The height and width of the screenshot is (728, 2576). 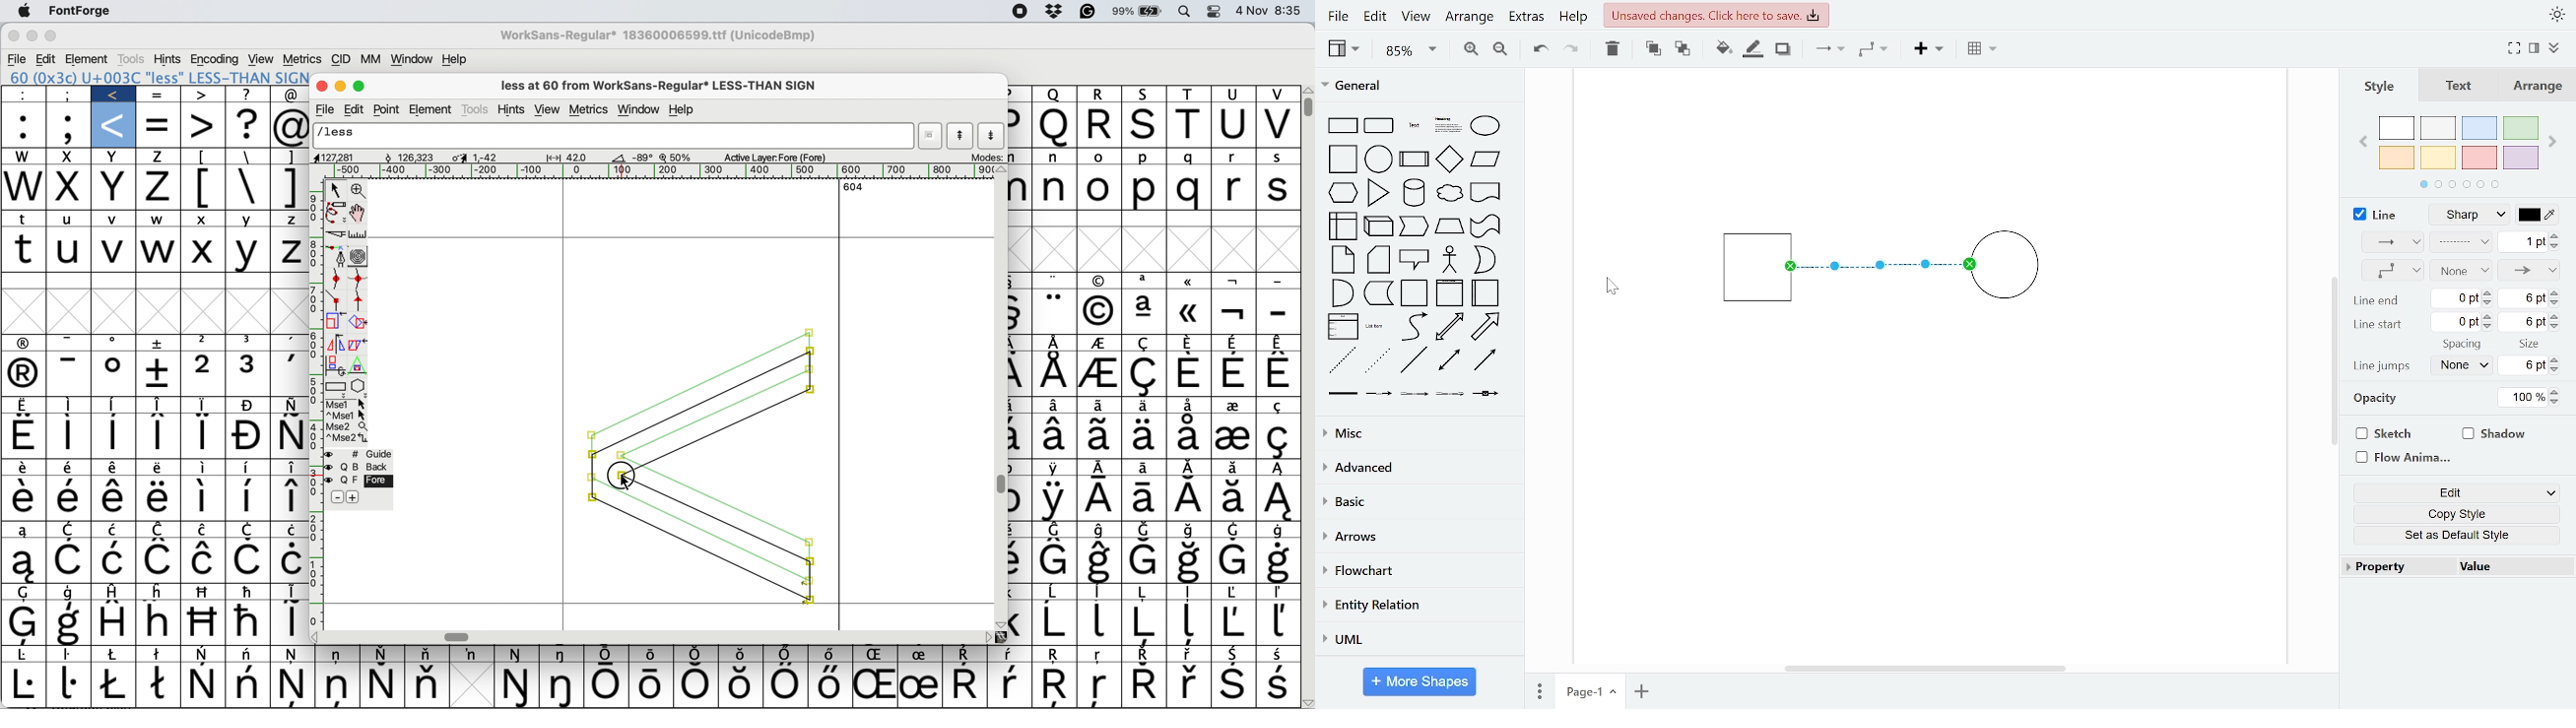 I want to click on Symbol, so click(x=72, y=406).